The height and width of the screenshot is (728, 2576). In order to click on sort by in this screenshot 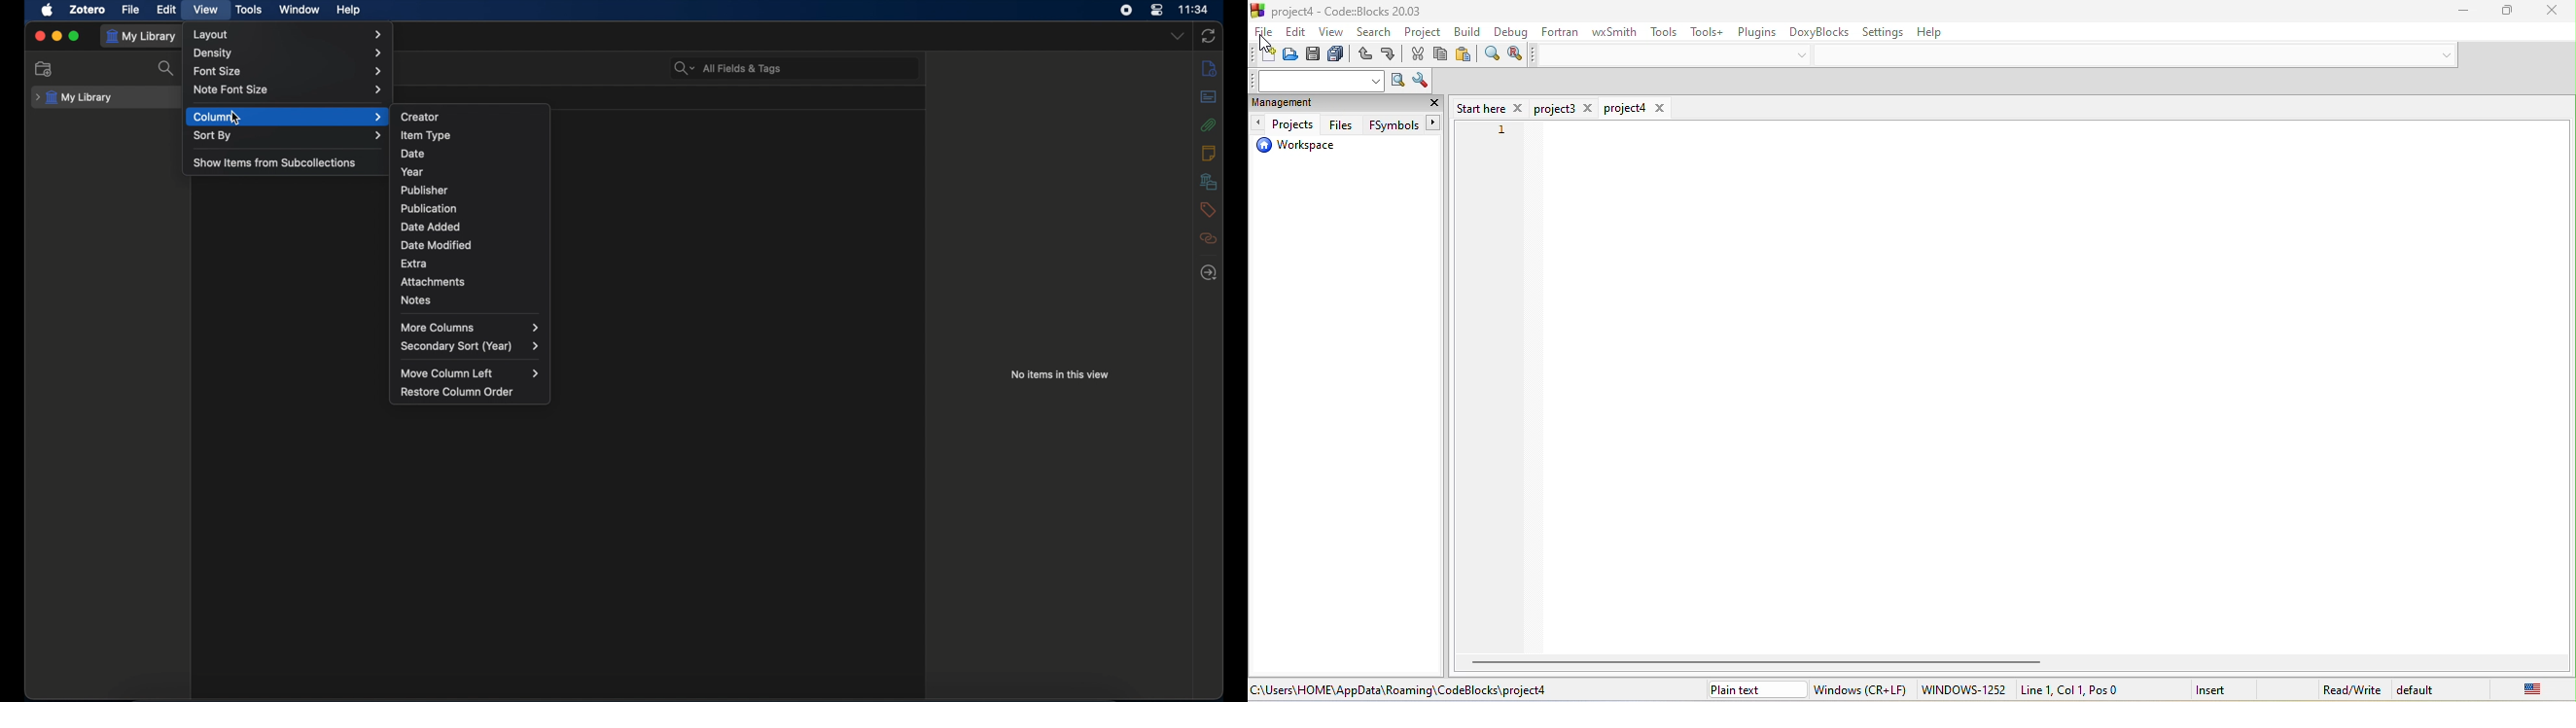, I will do `click(288, 135)`.